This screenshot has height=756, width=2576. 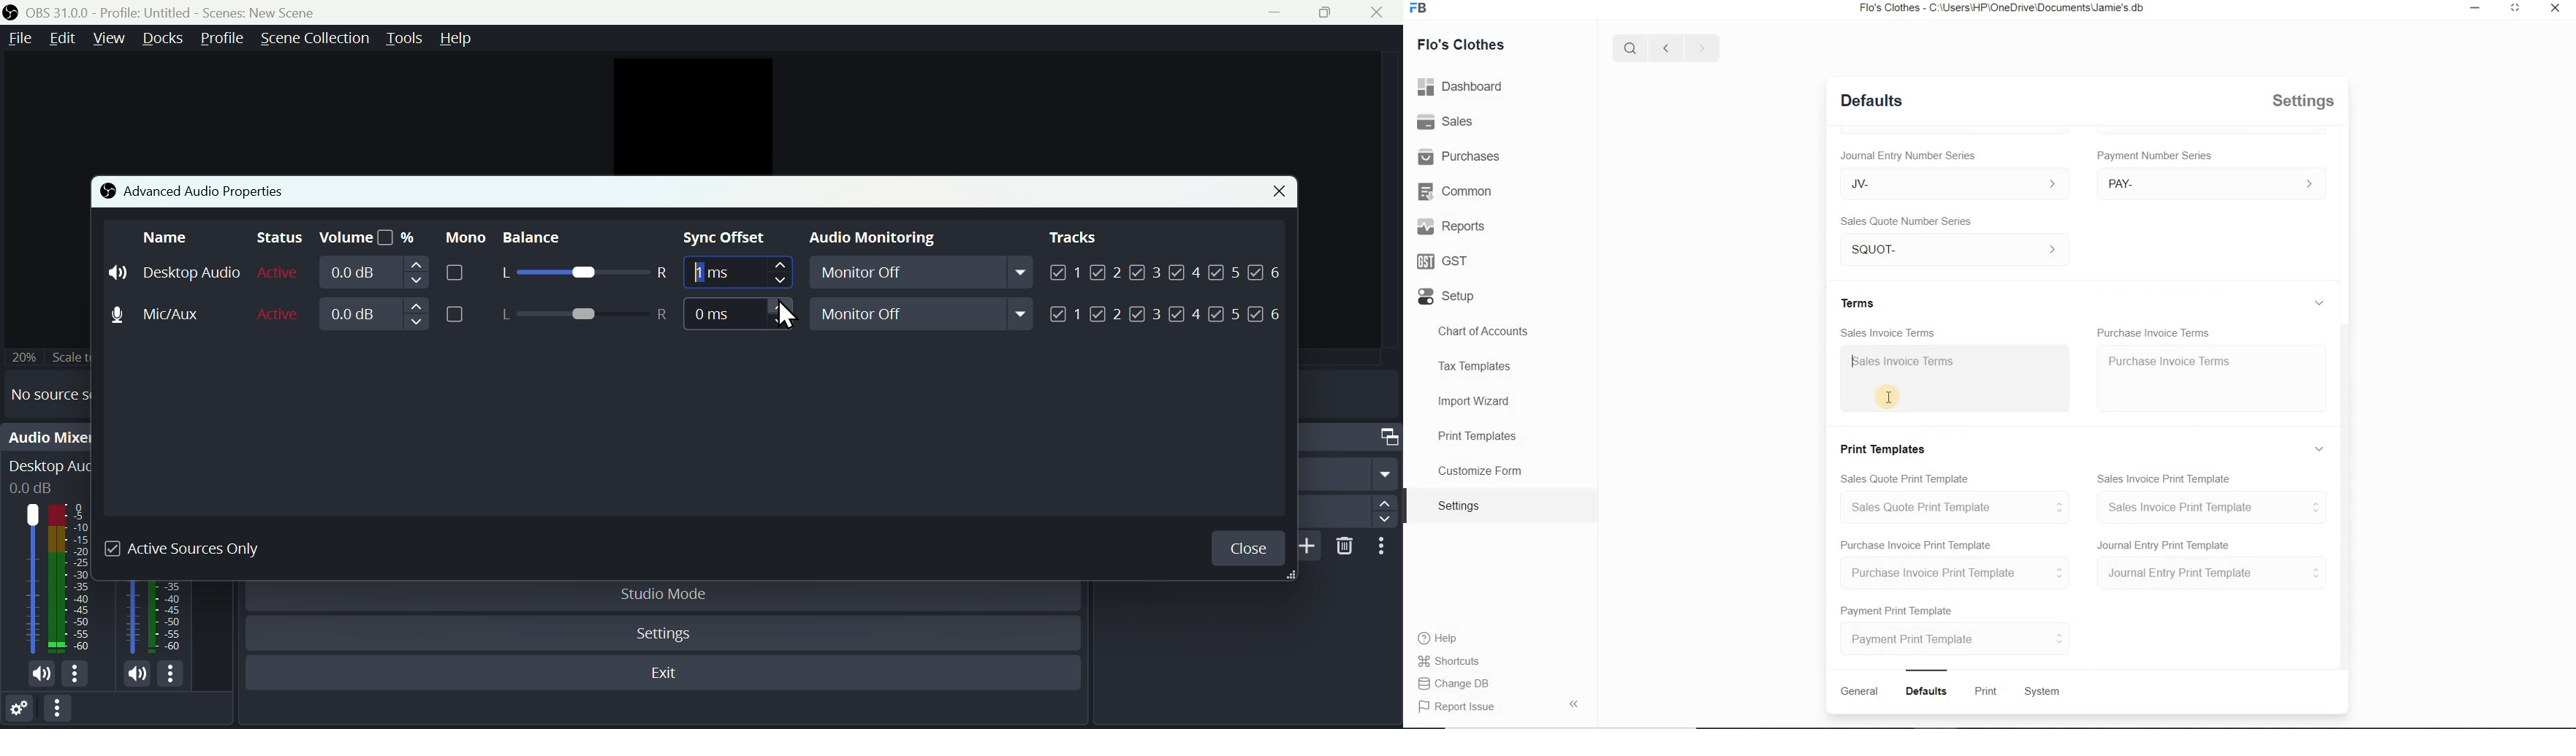 I want to click on help, so click(x=459, y=38).